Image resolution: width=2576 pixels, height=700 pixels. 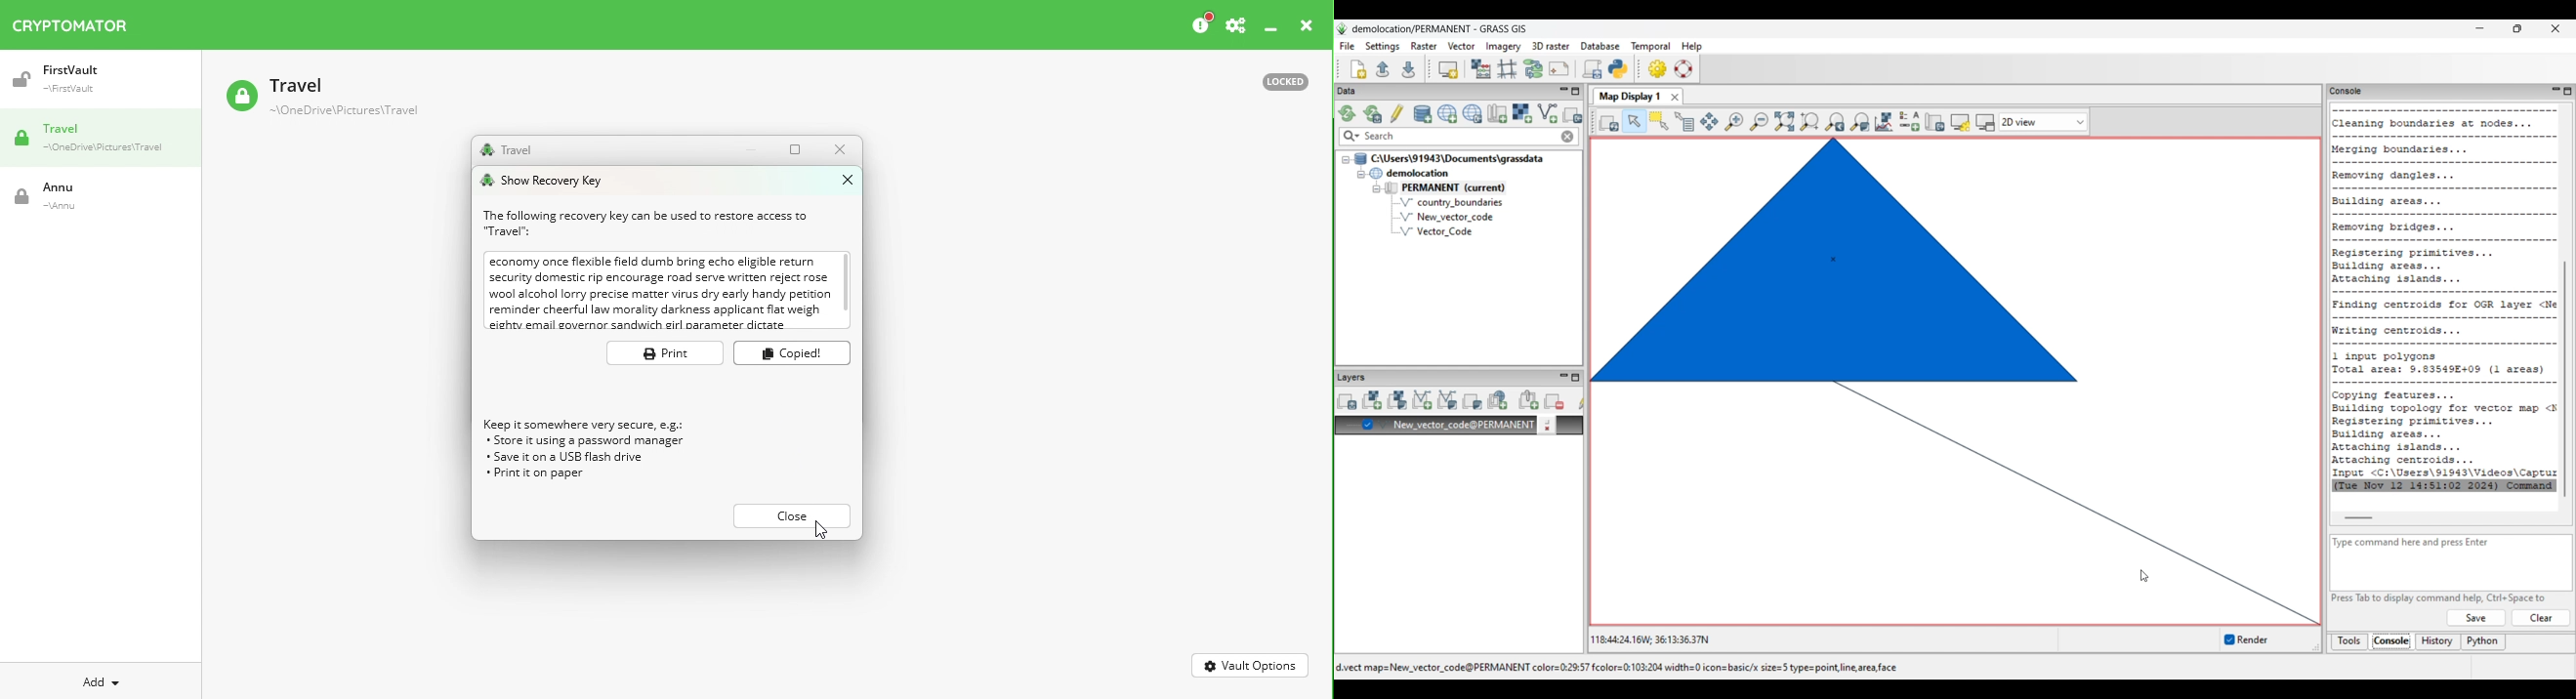 I want to click on Add various vector map layers, so click(x=1448, y=400).